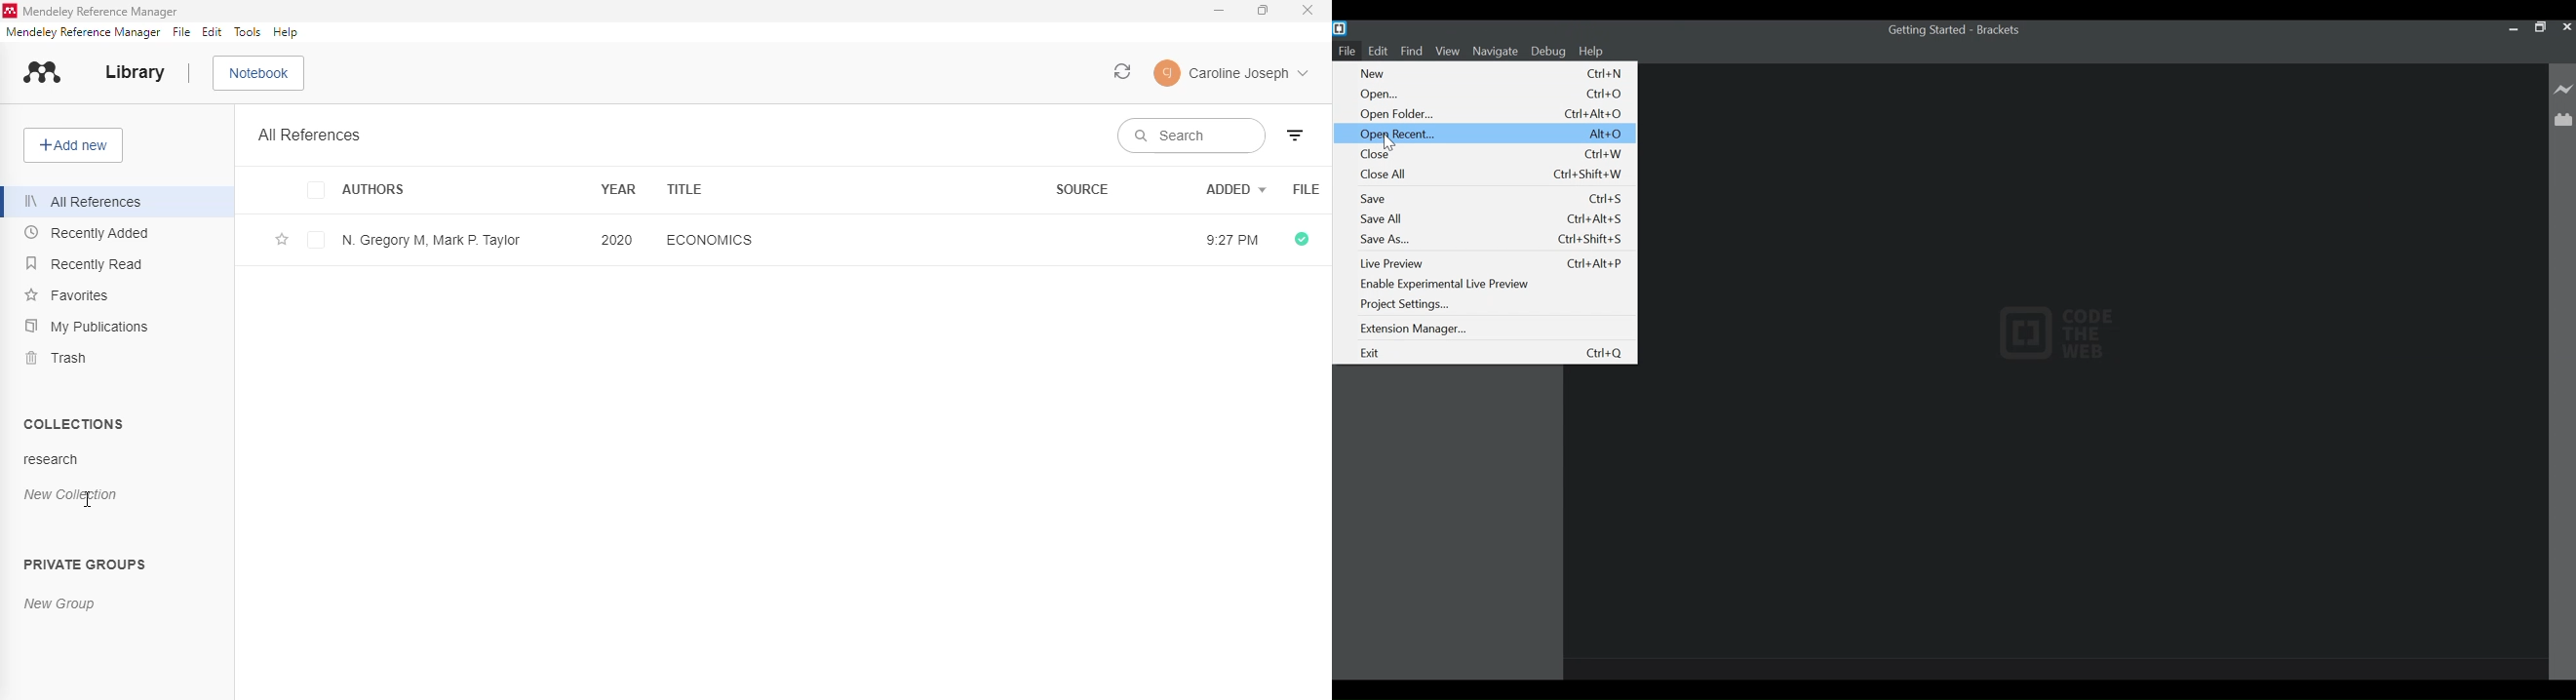 The image size is (2576, 700). Describe the element at coordinates (1307, 190) in the screenshot. I see `file` at that location.